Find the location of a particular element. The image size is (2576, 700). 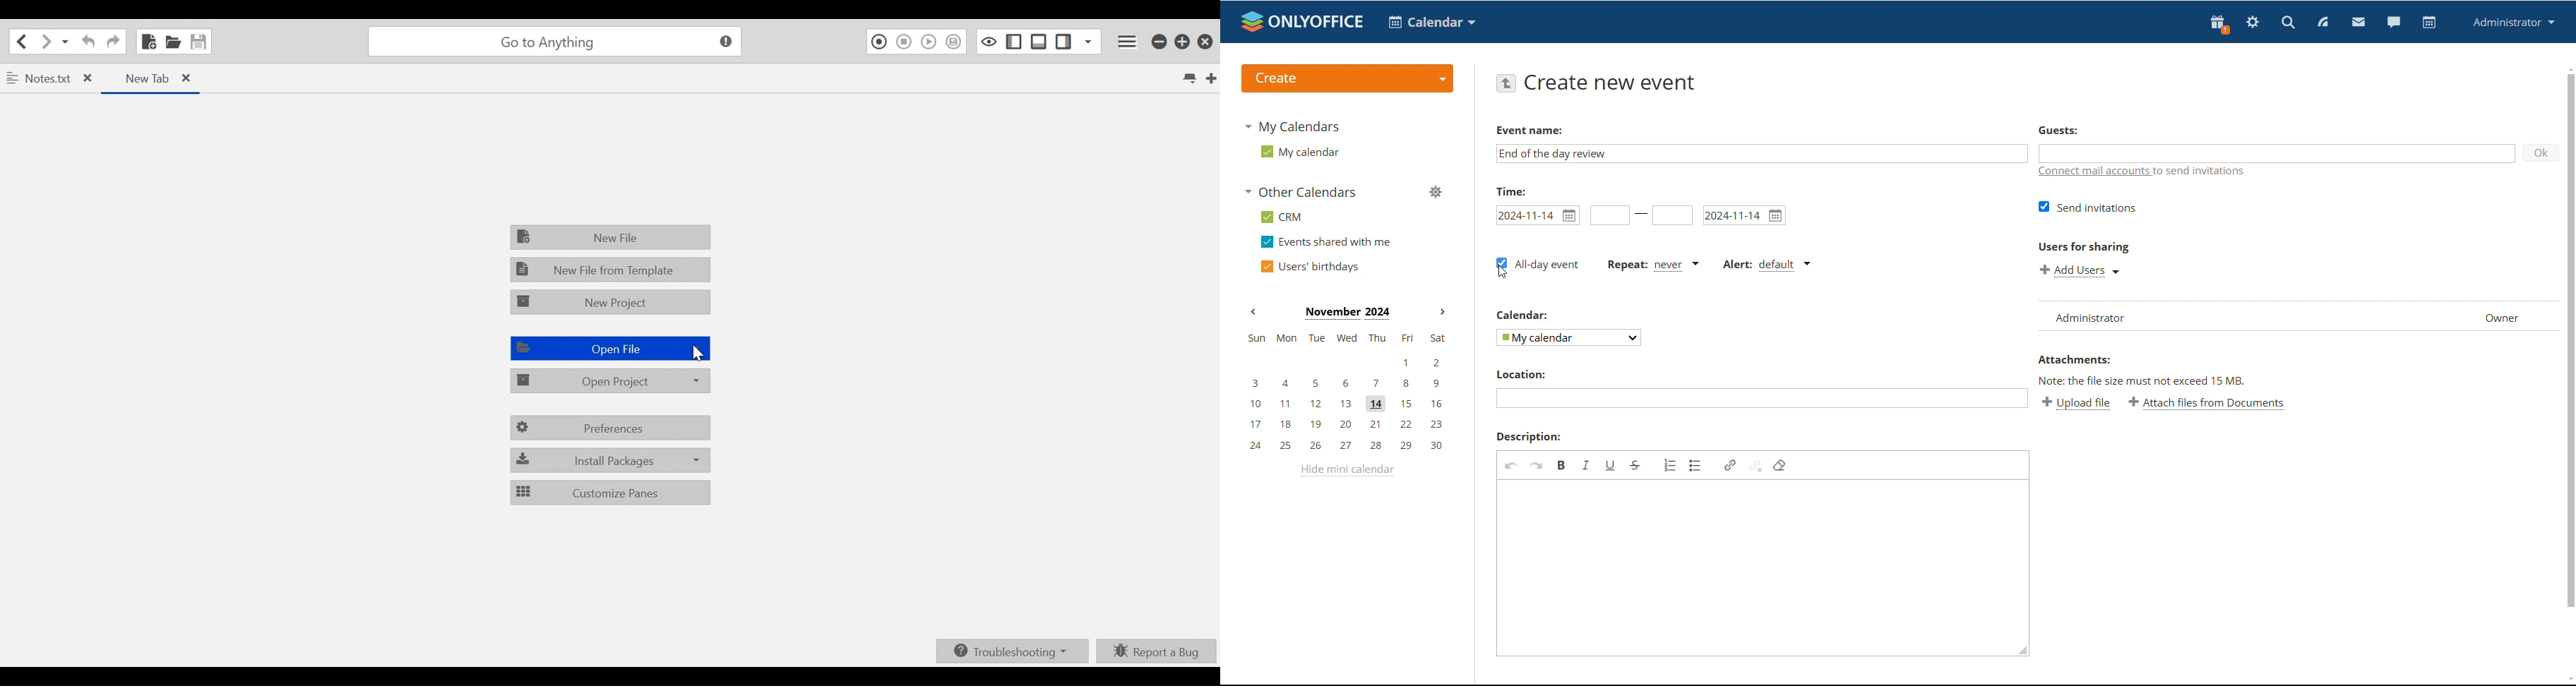

remove format is located at coordinates (1779, 465).